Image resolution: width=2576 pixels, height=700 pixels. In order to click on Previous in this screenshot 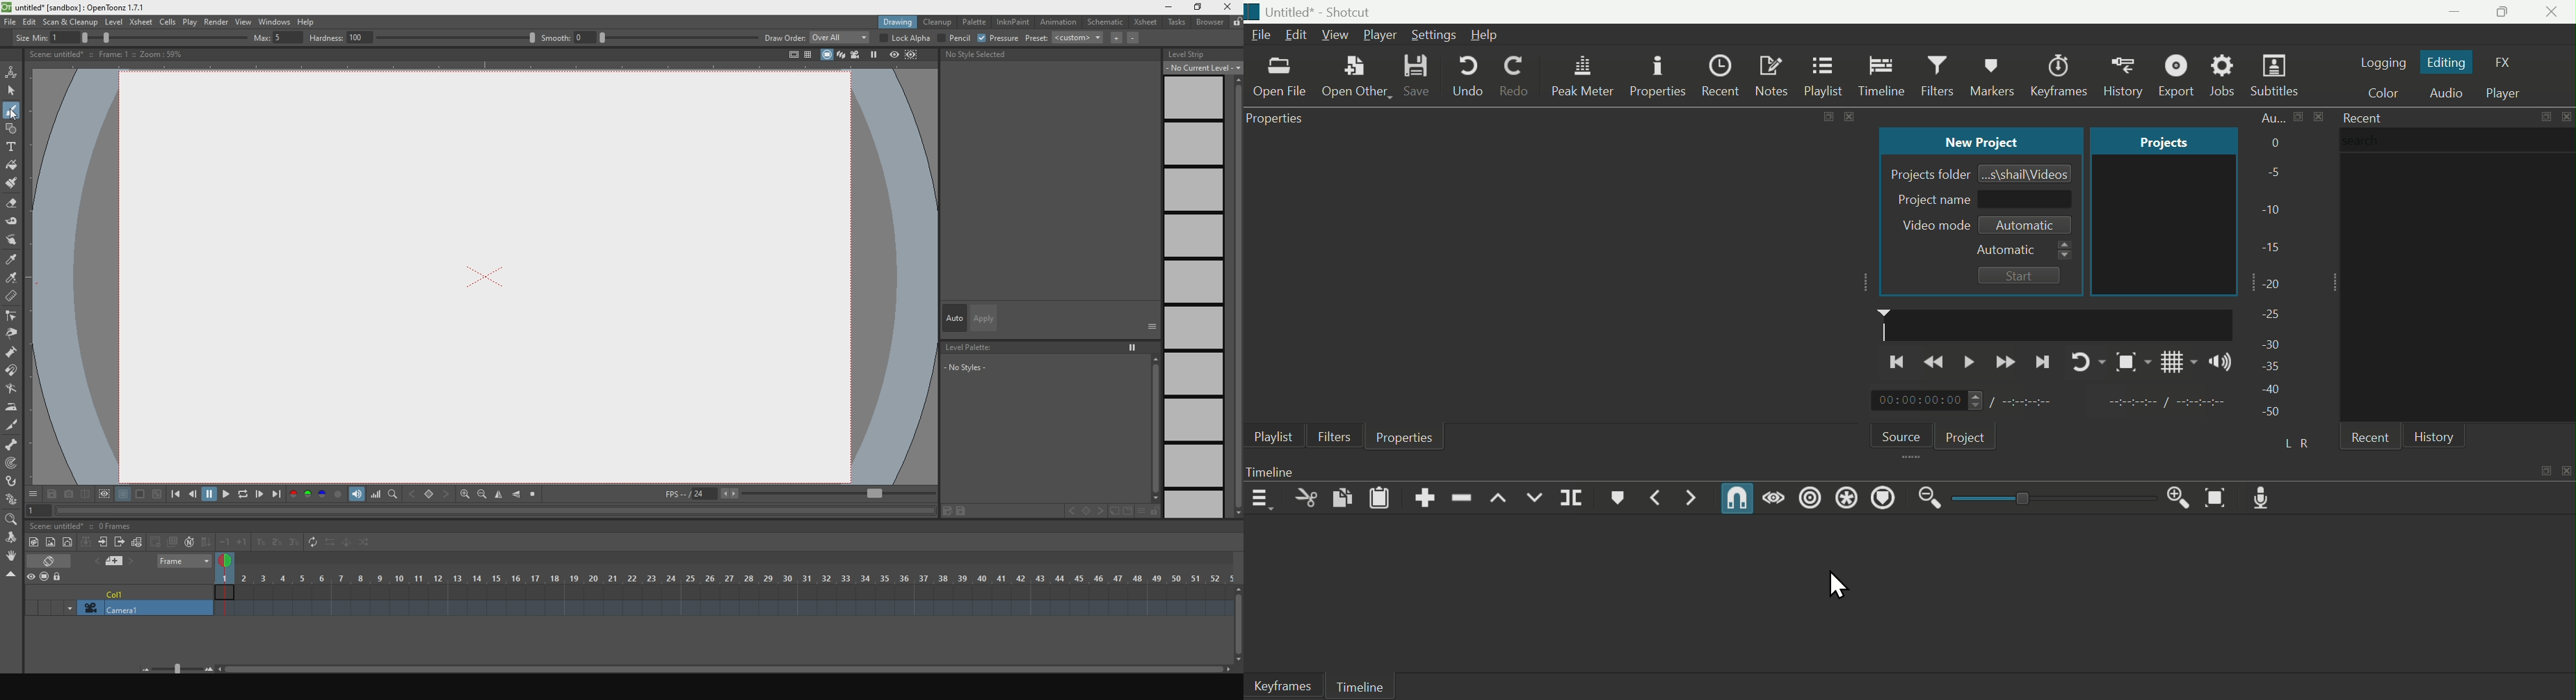, I will do `click(1897, 363)`.